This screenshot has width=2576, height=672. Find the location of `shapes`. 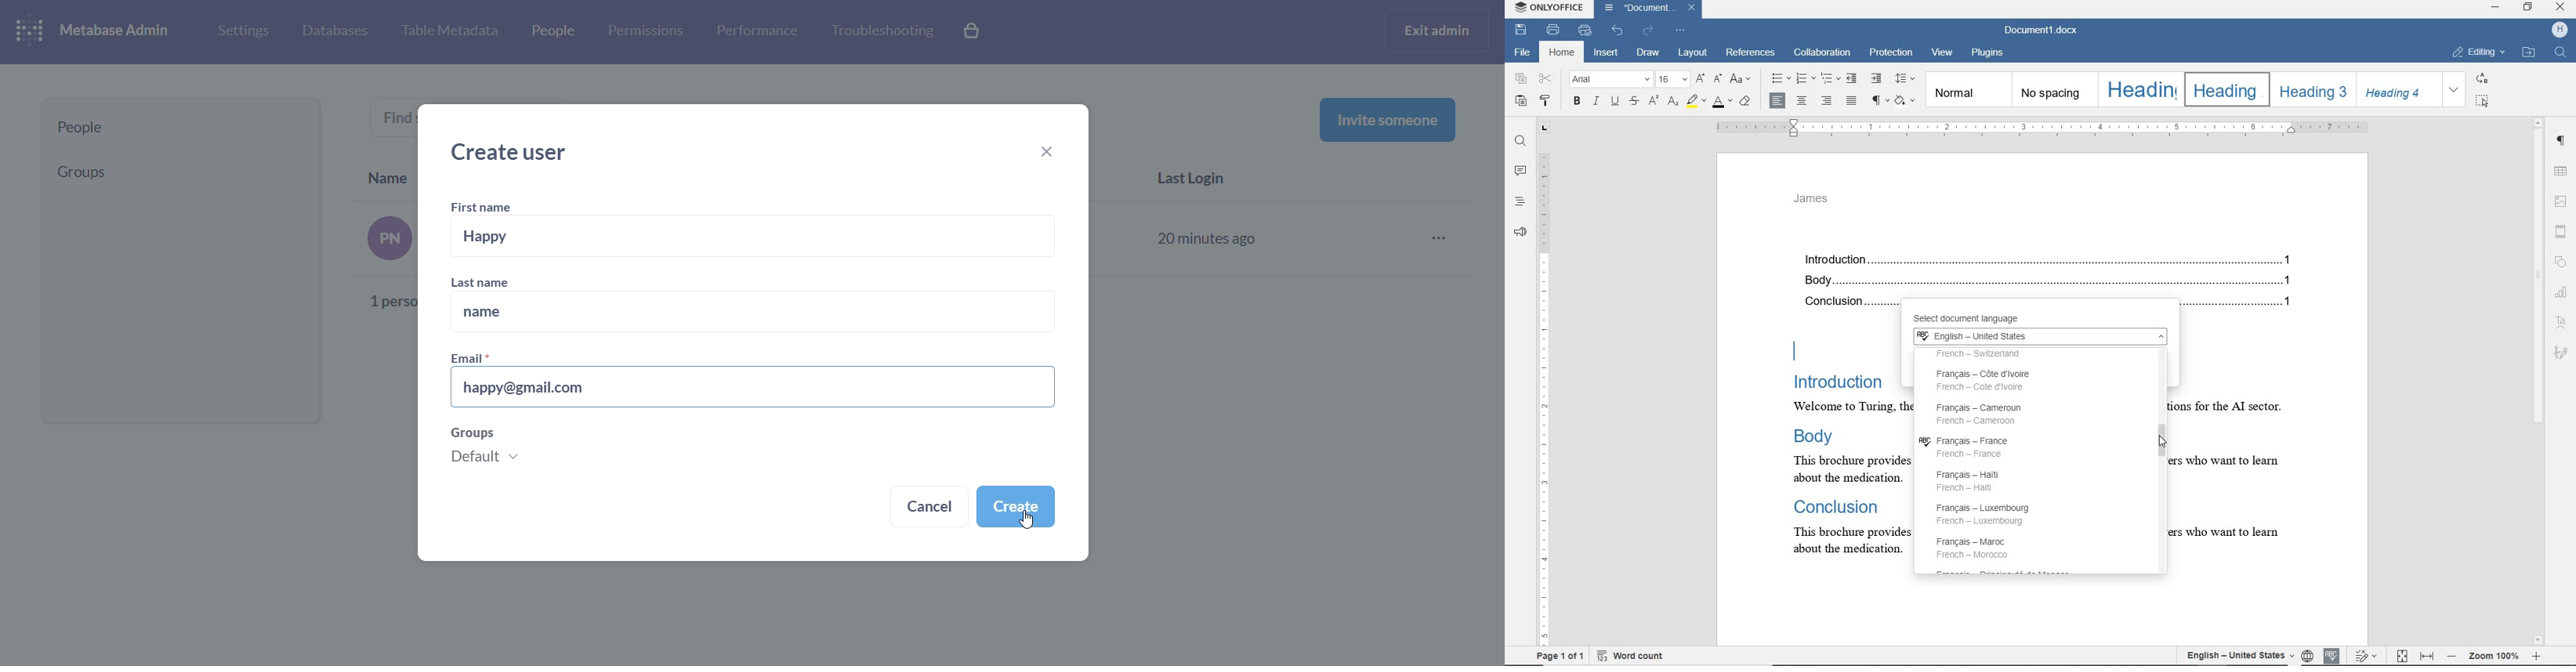

shapes is located at coordinates (2564, 263).